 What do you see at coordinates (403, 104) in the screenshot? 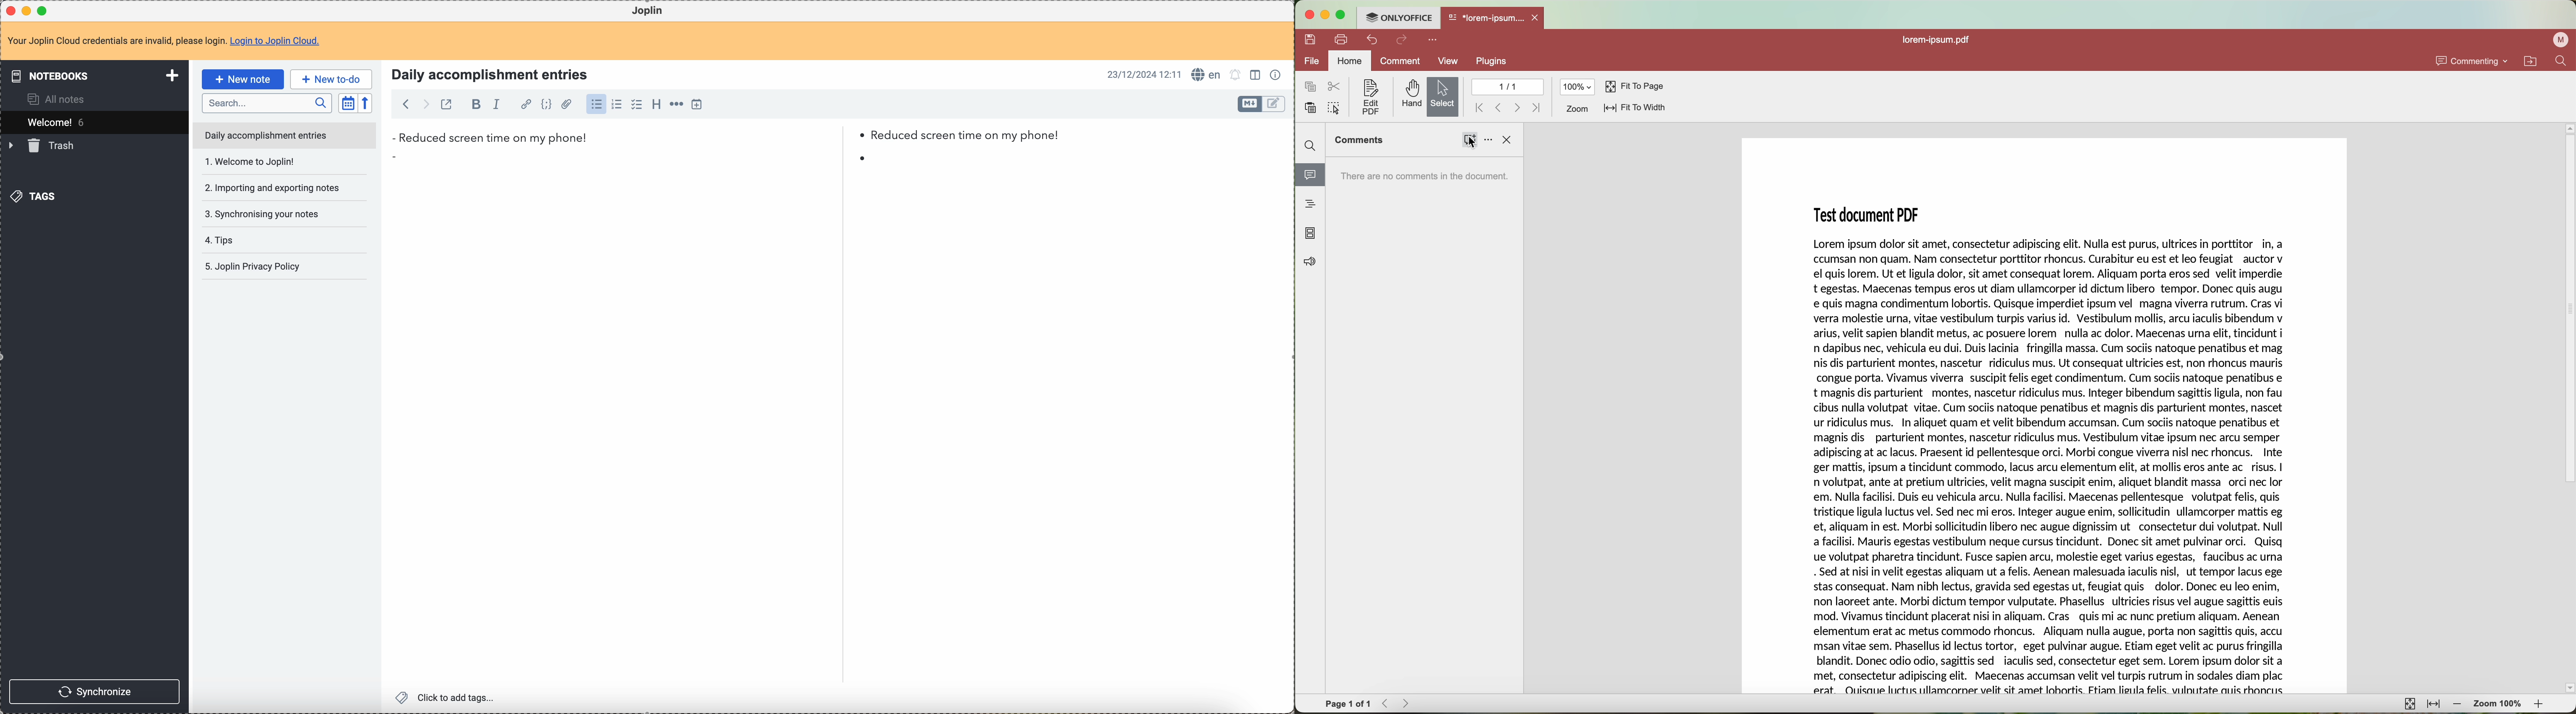
I see `back` at bounding box center [403, 104].